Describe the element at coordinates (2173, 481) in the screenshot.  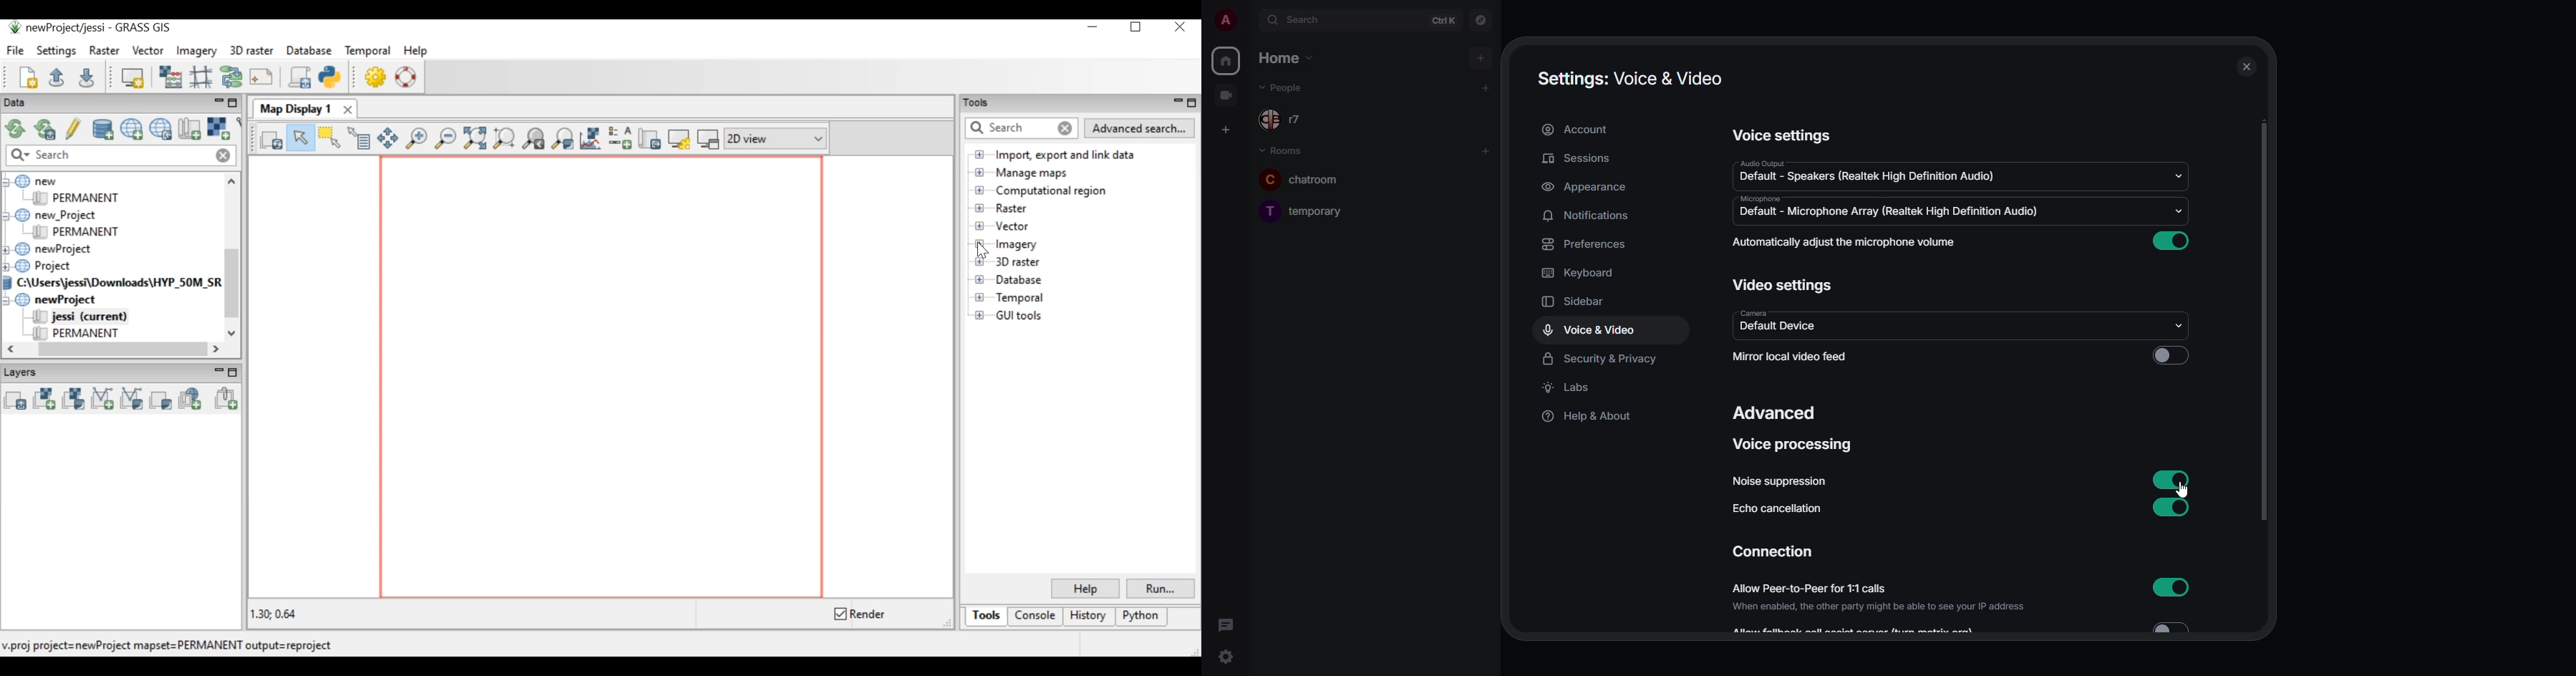
I see `enabled` at that location.